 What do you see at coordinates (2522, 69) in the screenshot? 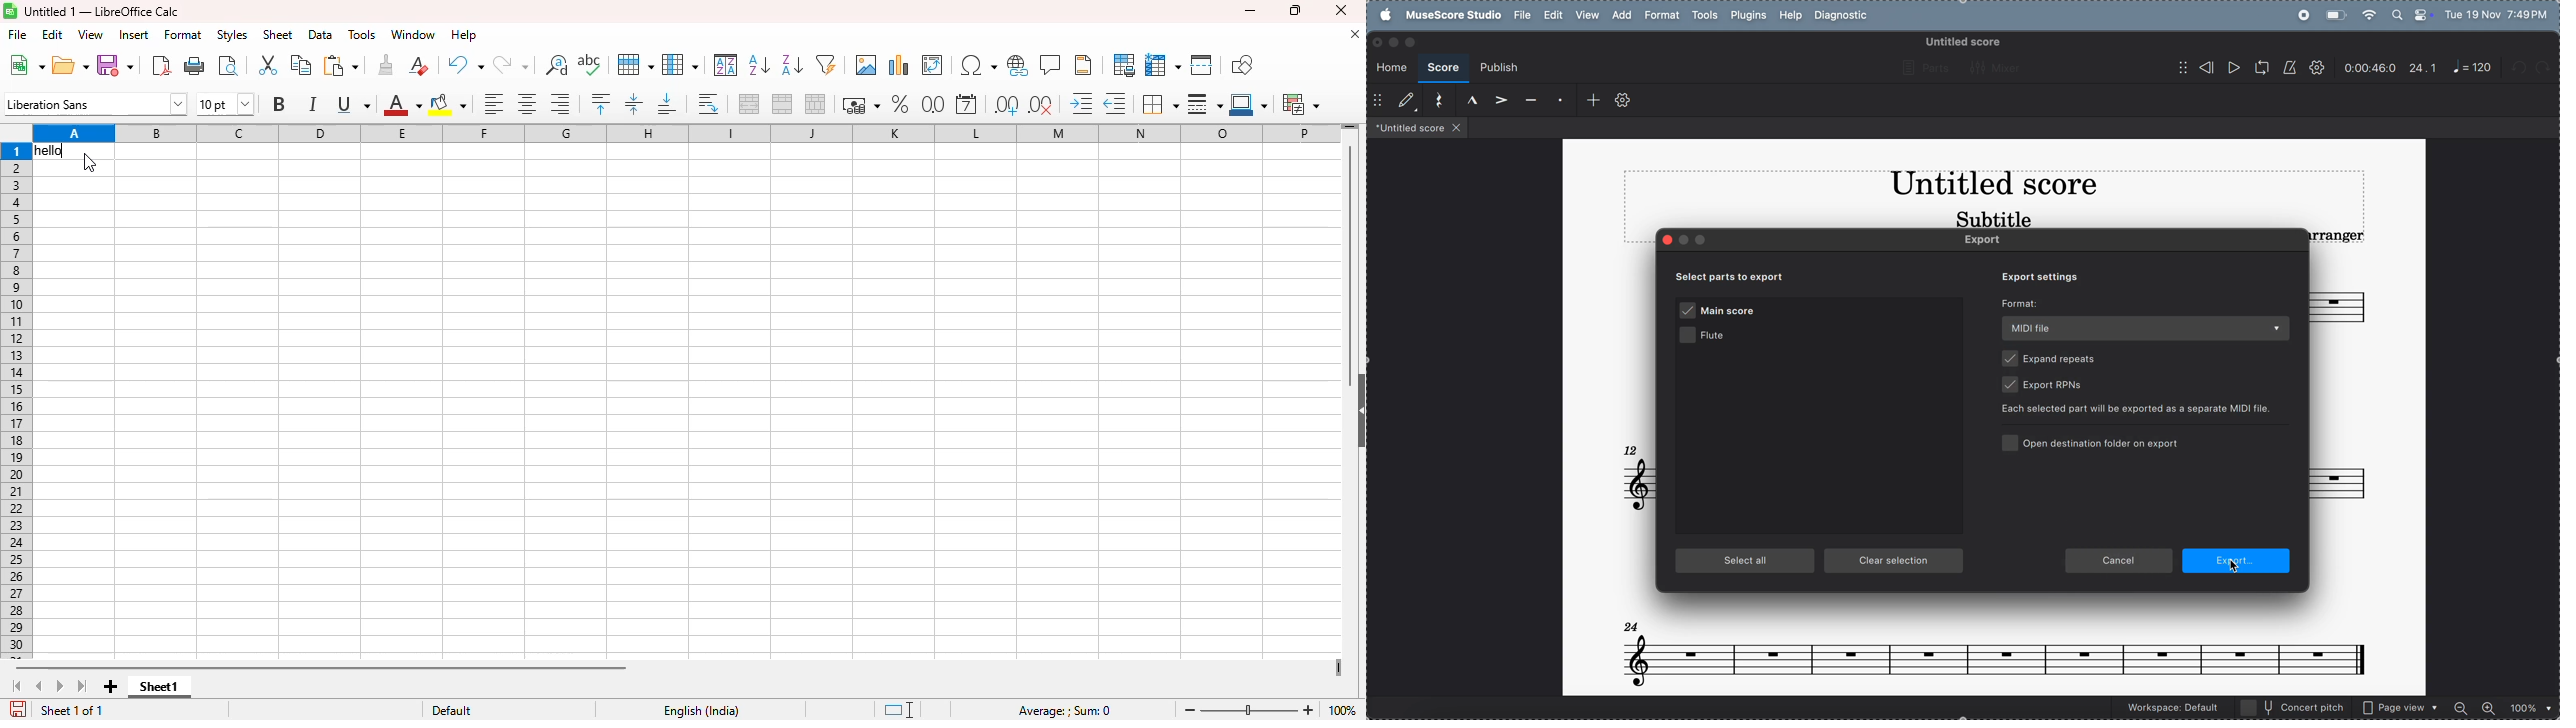
I see `undo` at bounding box center [2522, 69].